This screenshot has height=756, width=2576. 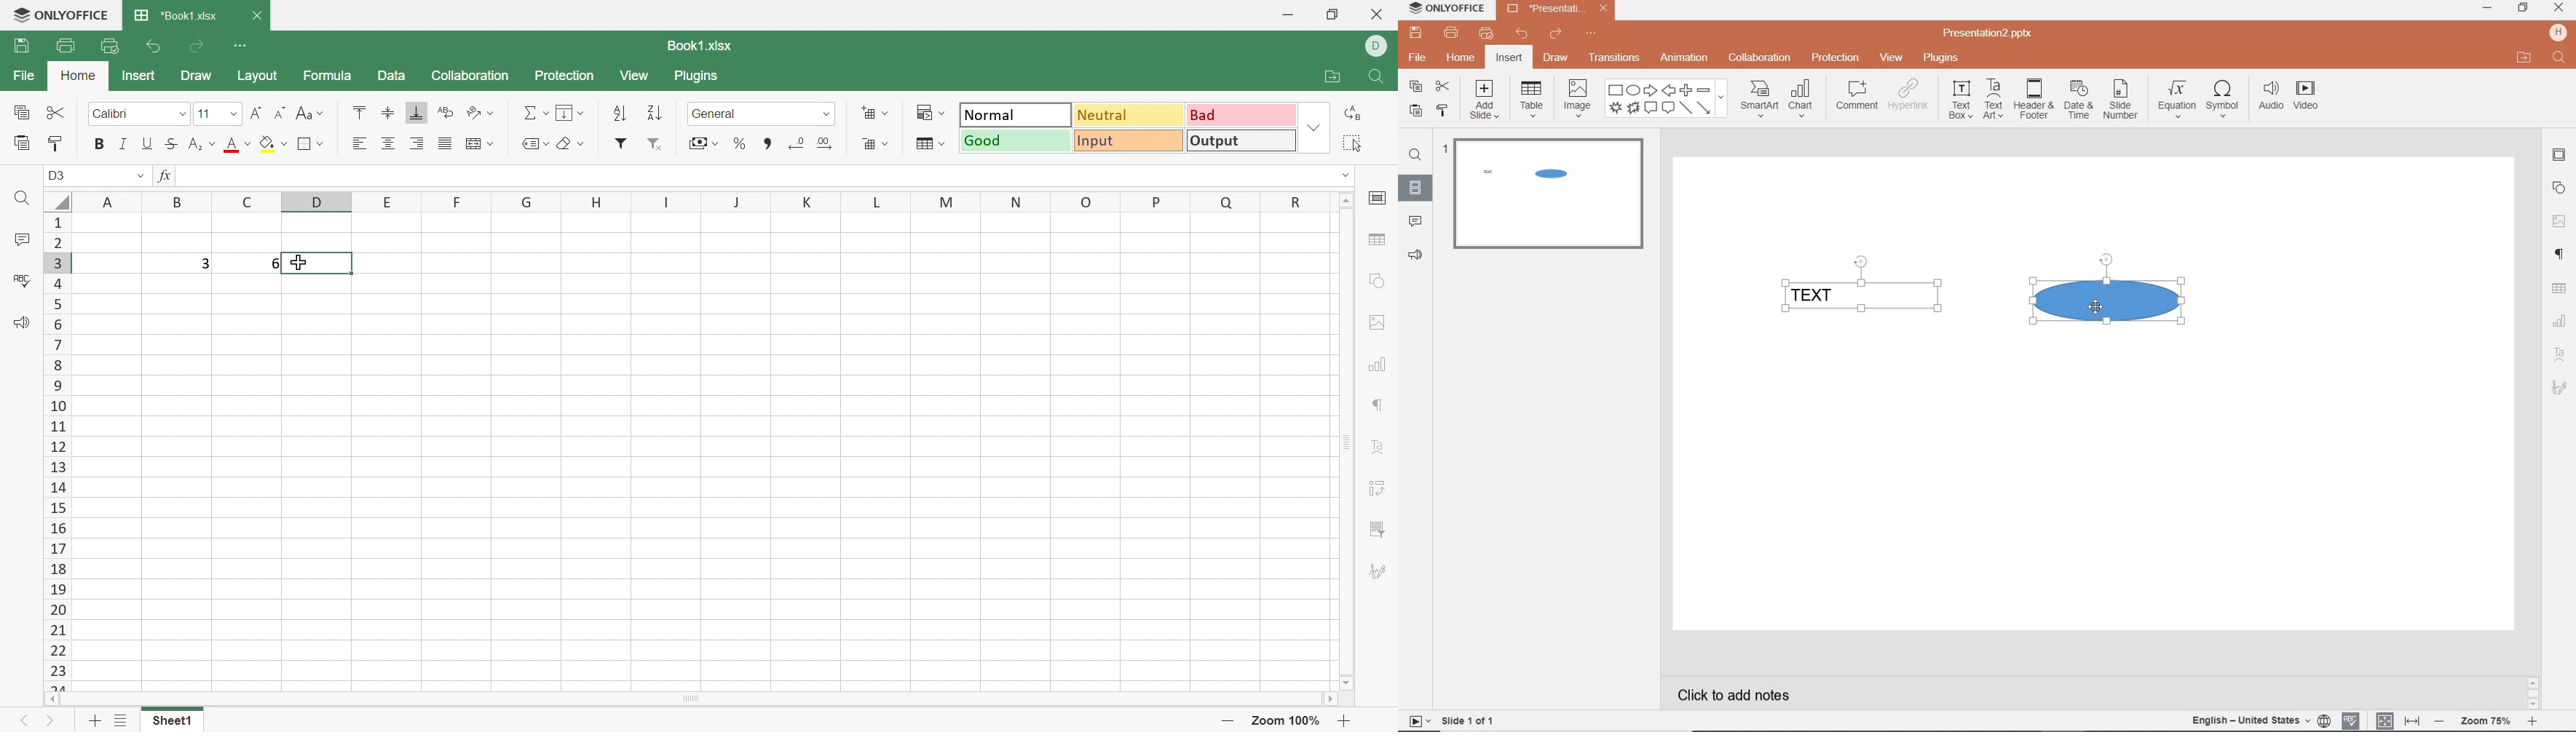 What do you see at coordinates (156, 47) in the screenshot?
I see `Undo` at bounding box center [156, 47].